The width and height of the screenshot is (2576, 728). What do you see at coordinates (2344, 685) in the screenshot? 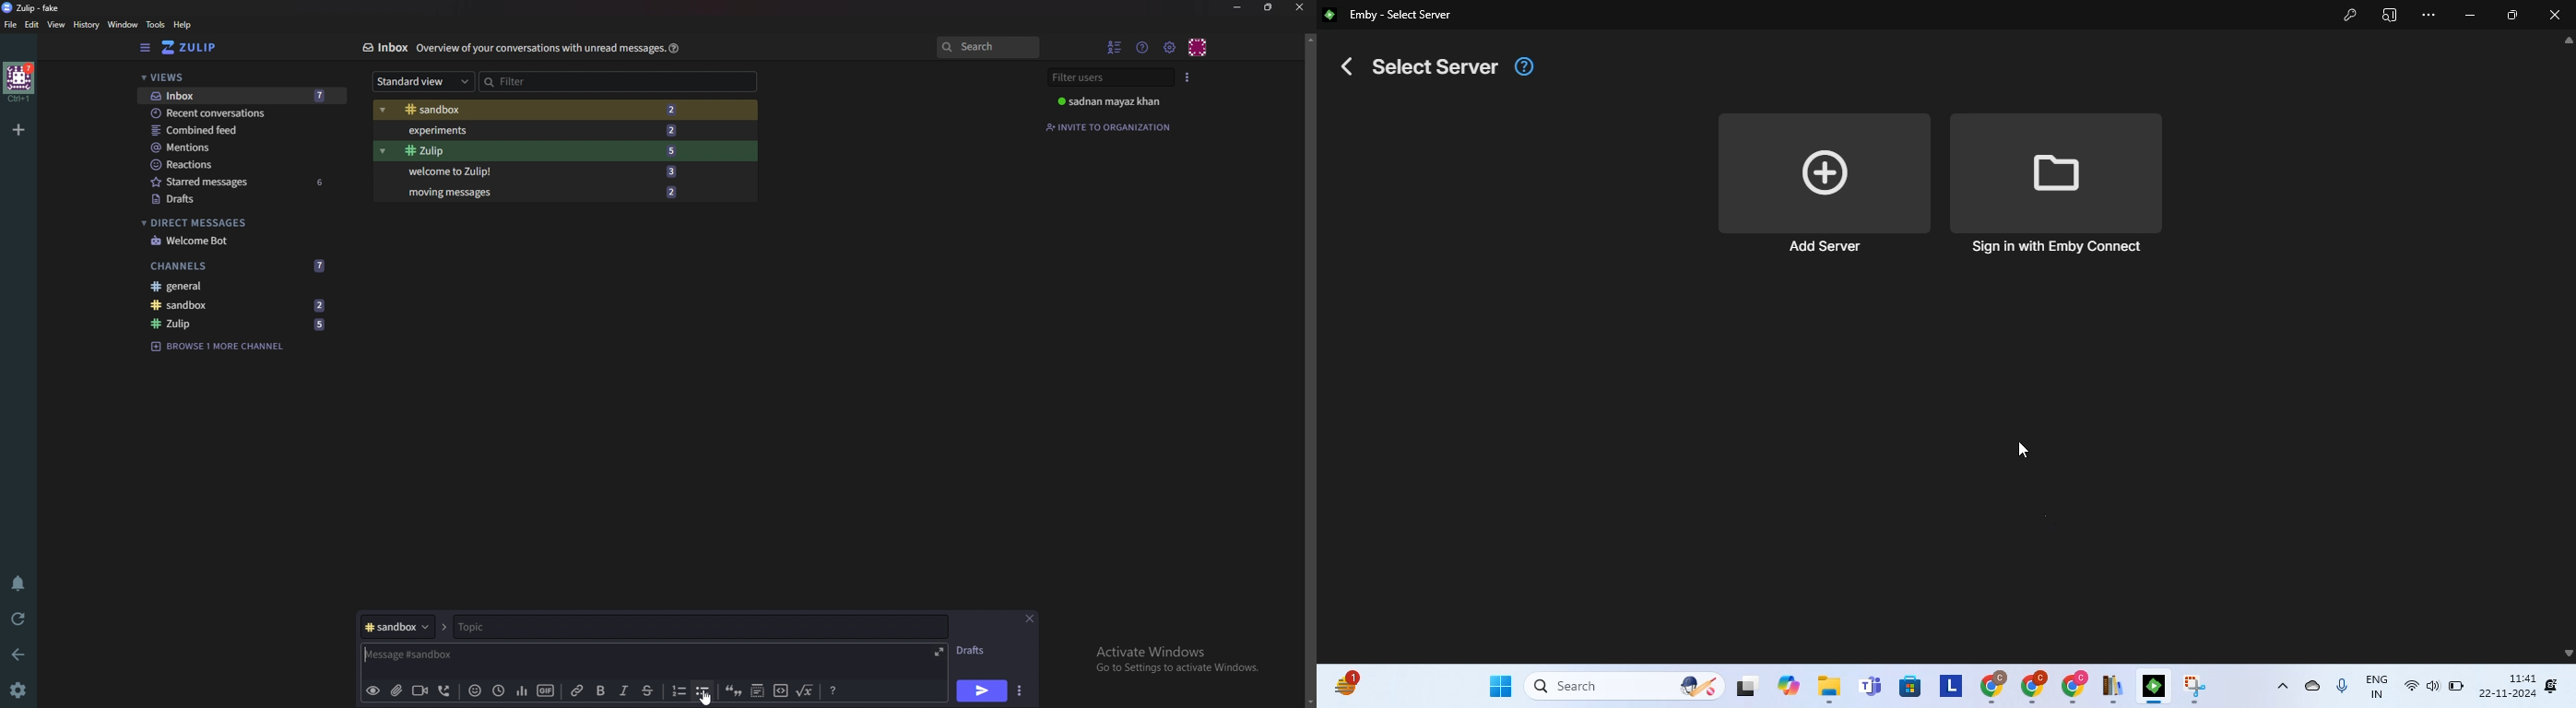
I see `mic` at bounding box center [2344, 685].